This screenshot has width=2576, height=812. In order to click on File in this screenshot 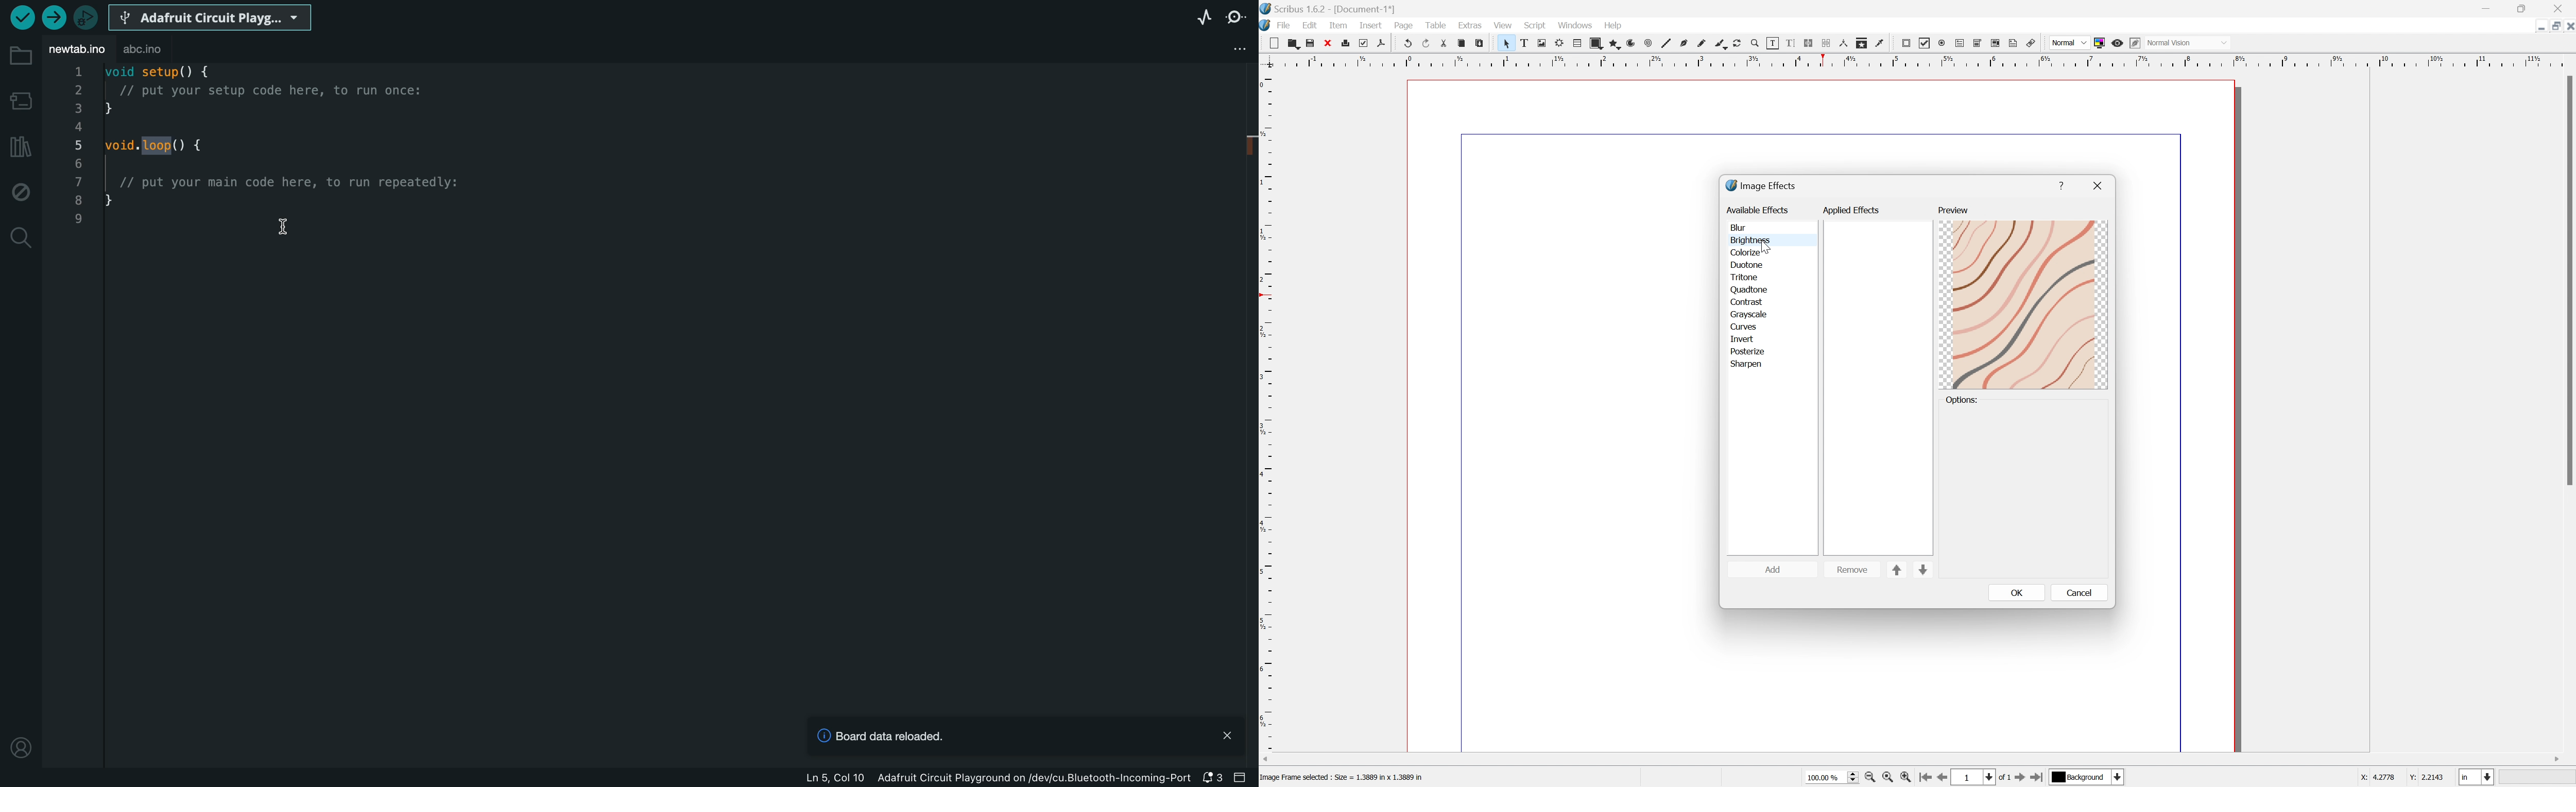, I will do `click(1285, 25)`.